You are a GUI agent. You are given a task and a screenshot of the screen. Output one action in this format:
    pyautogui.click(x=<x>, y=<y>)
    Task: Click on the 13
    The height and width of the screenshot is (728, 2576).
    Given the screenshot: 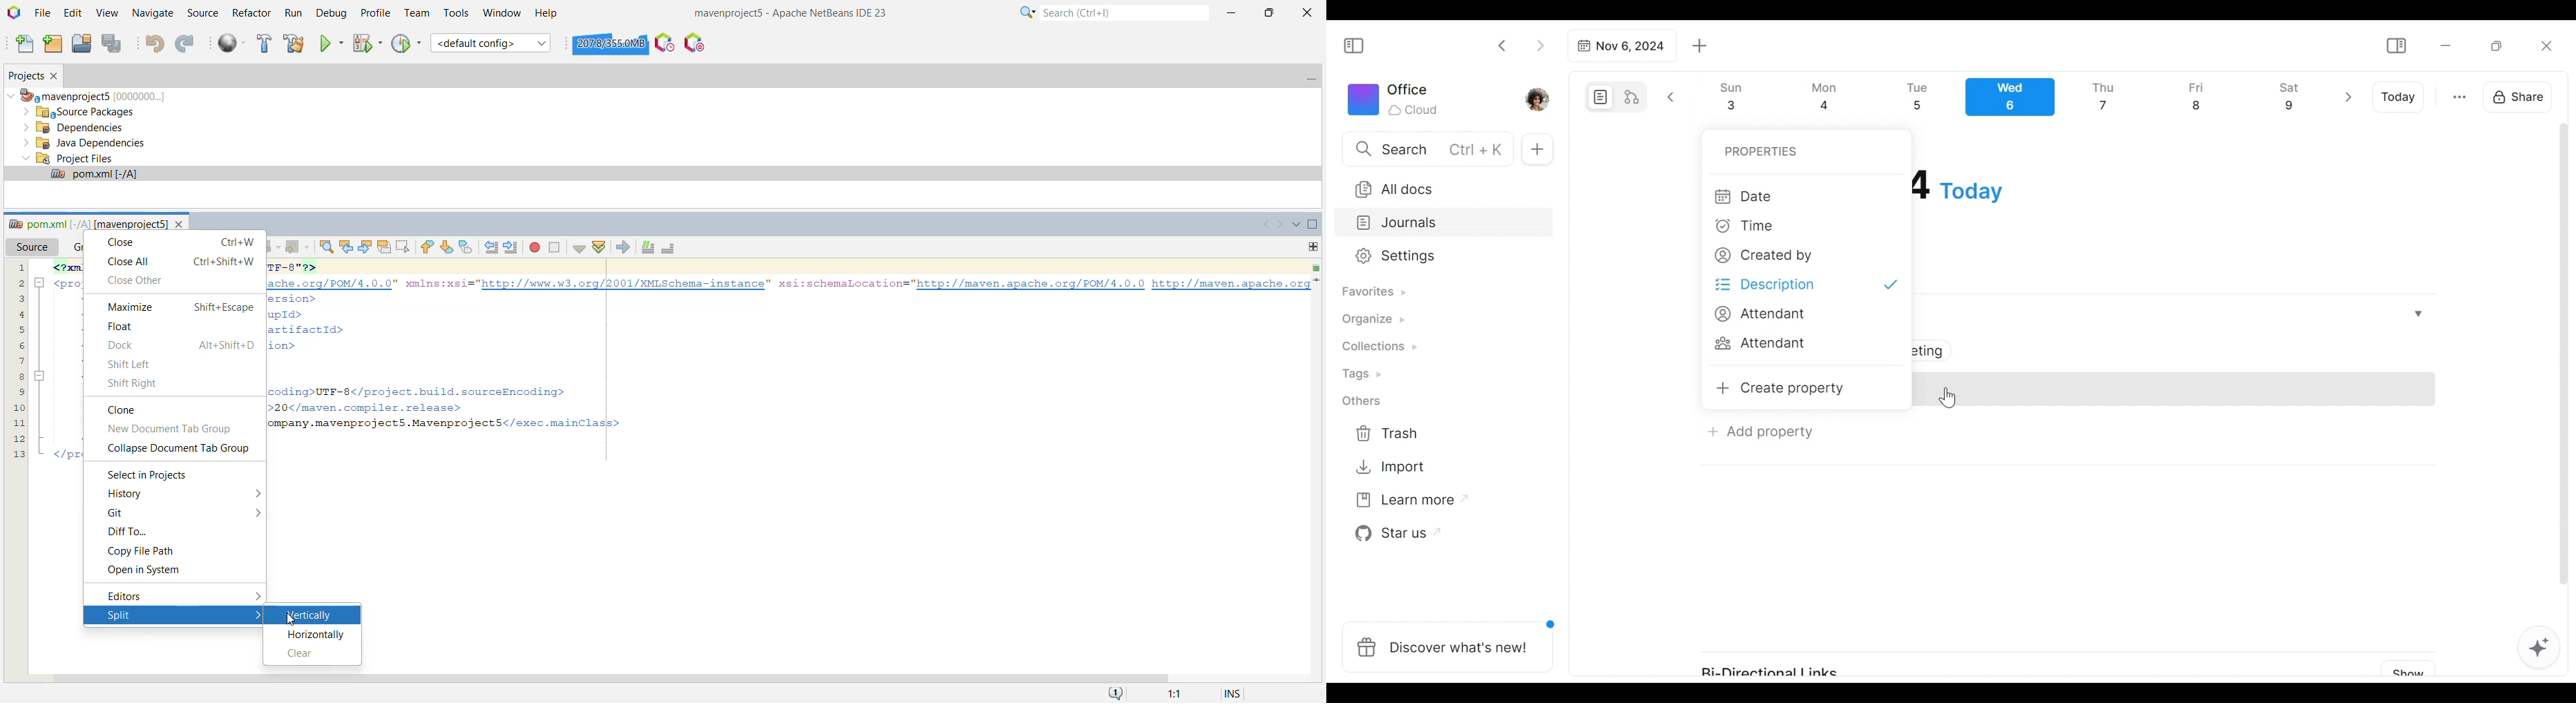 What is the action you would take?
    pyautogui.click(x=17, y=454)
    